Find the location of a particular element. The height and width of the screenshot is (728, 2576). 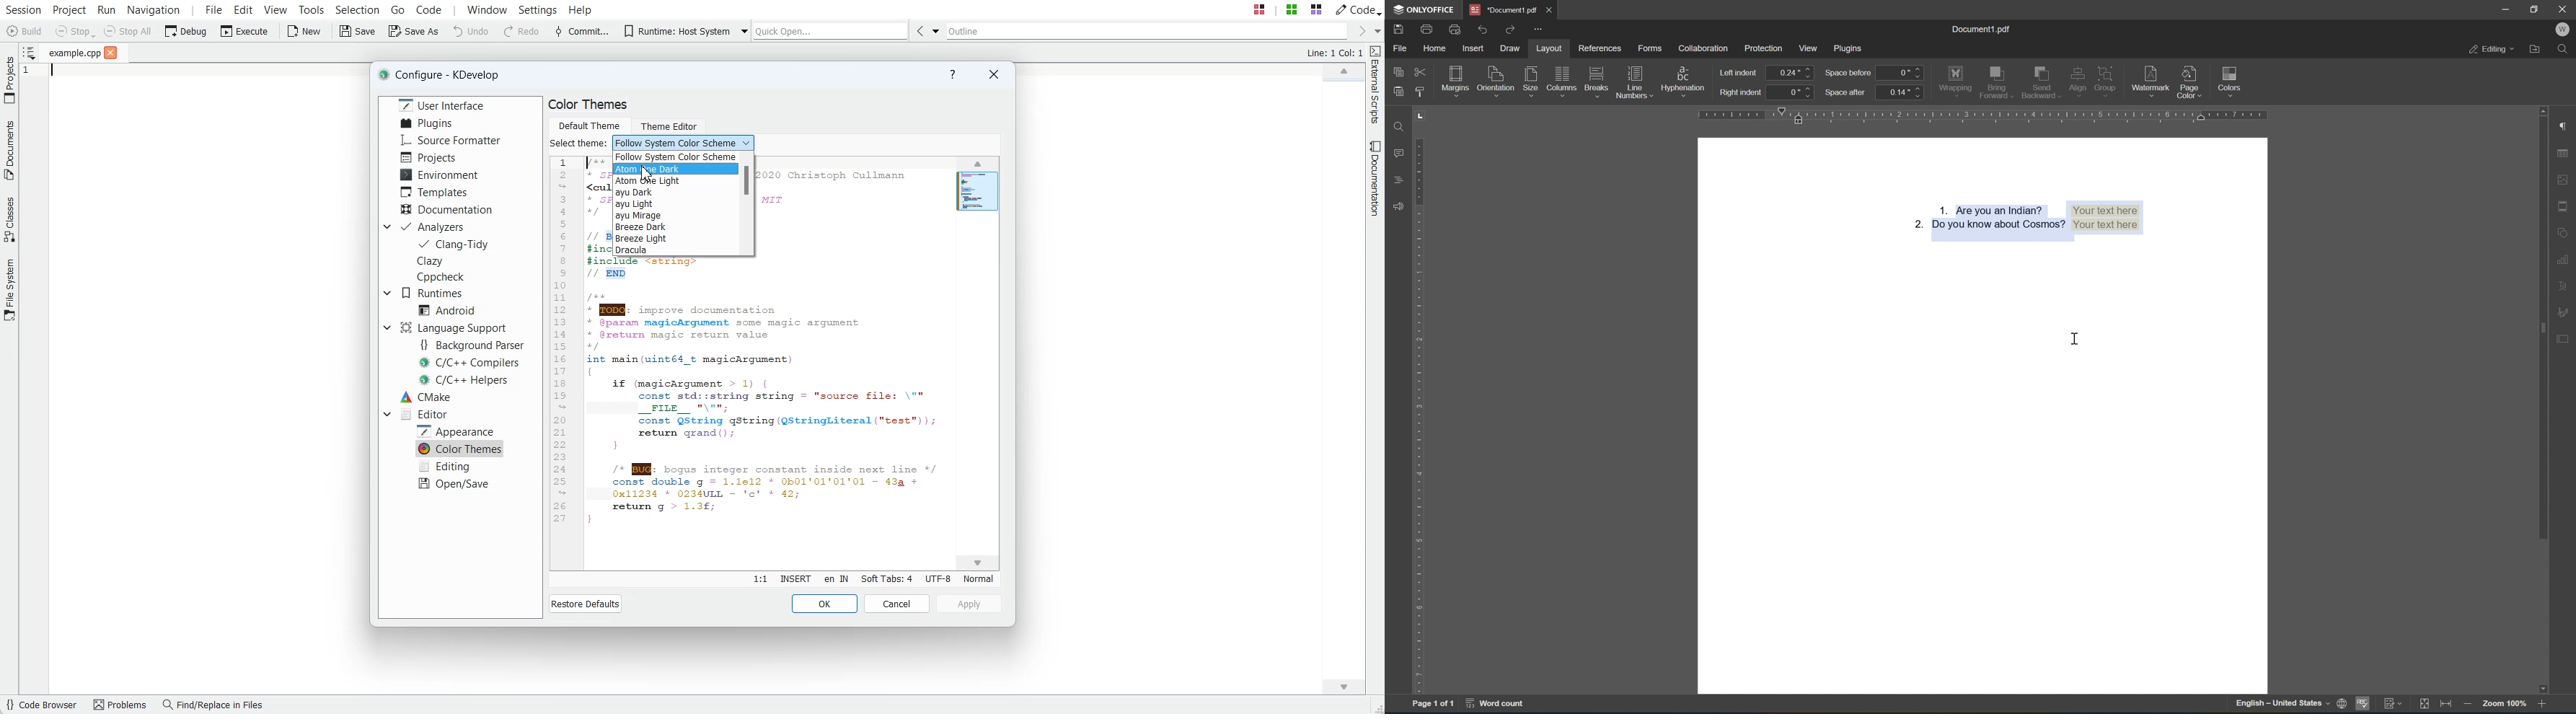

File overview is located at coordinates (979, 191).